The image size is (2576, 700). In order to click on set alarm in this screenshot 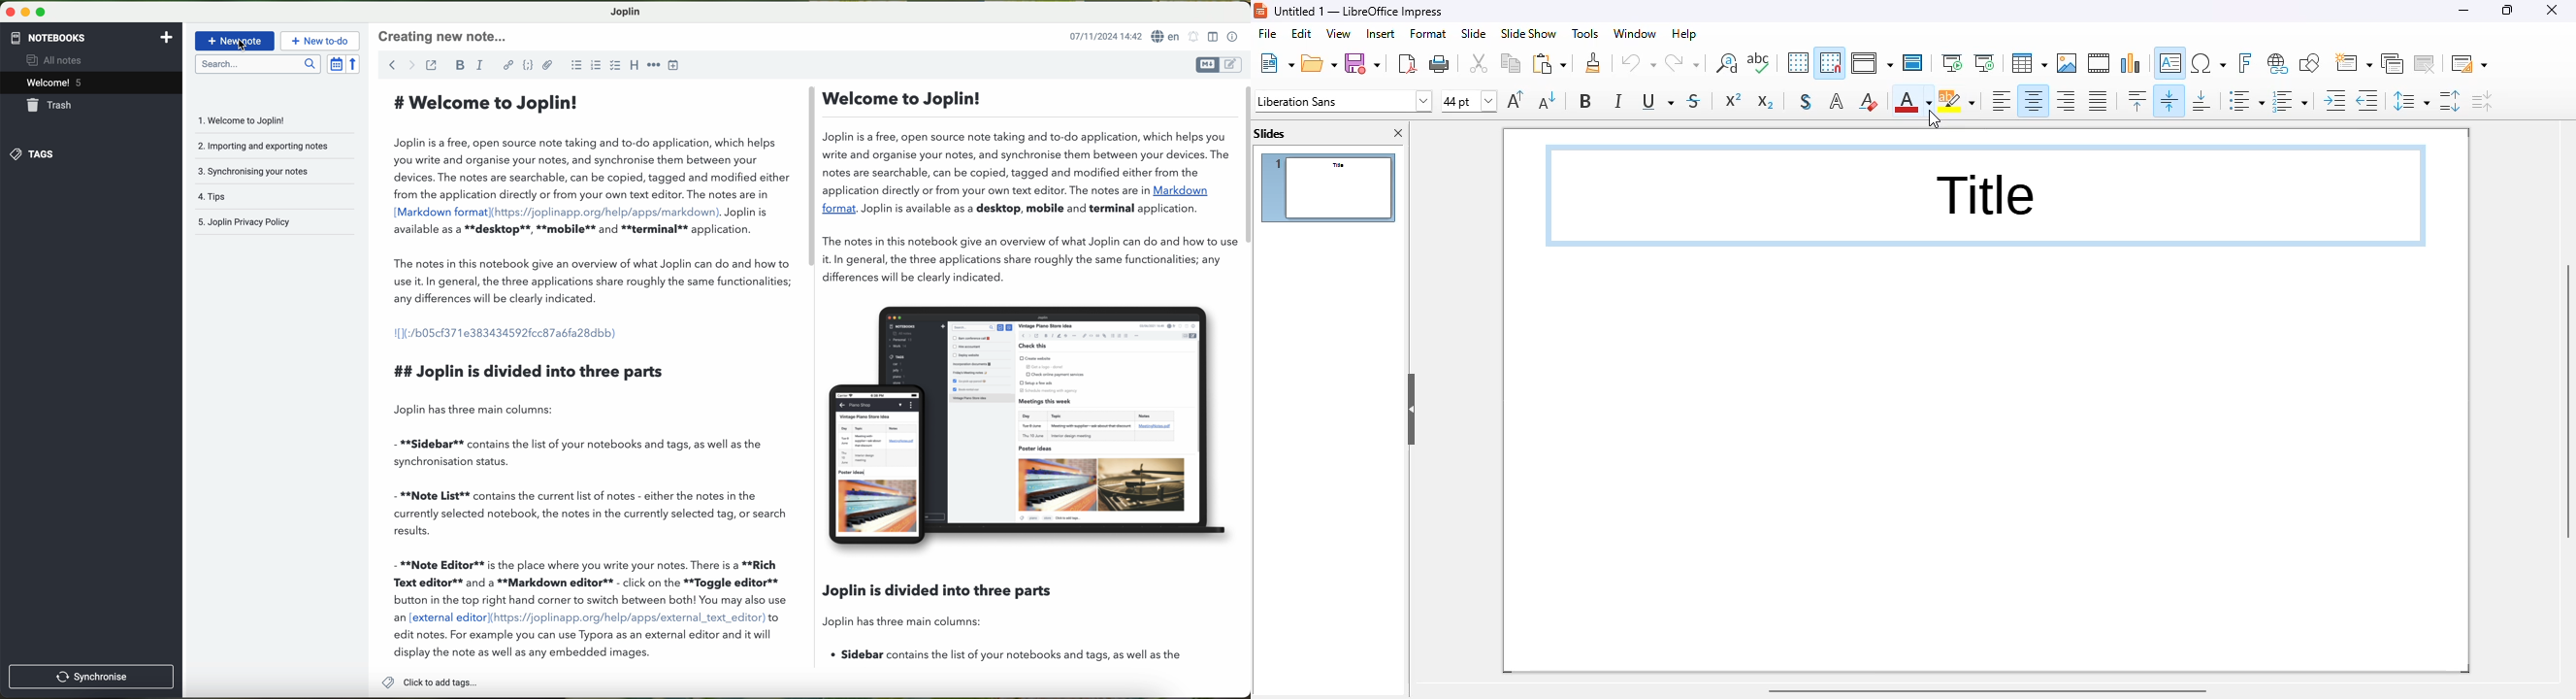, I will do `click(1194, 38)`.